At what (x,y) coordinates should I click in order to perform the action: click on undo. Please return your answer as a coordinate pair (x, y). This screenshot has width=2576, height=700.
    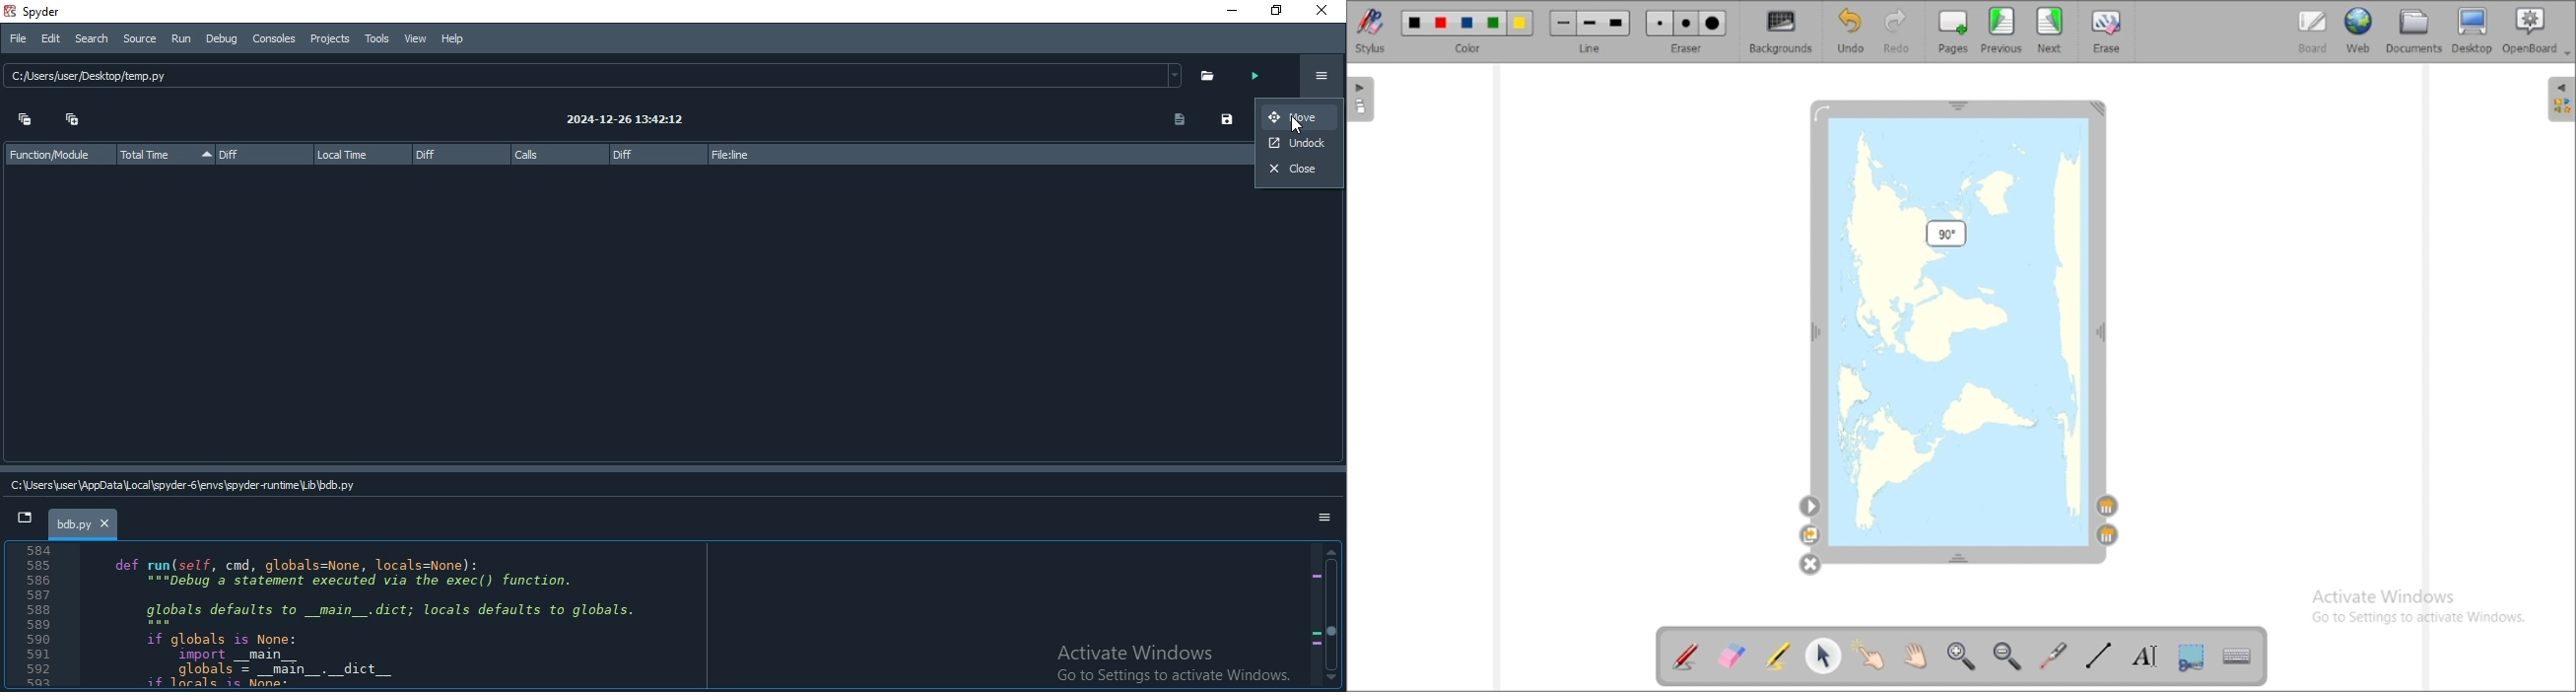
    Looking at the image, I should click on (1852, 31).